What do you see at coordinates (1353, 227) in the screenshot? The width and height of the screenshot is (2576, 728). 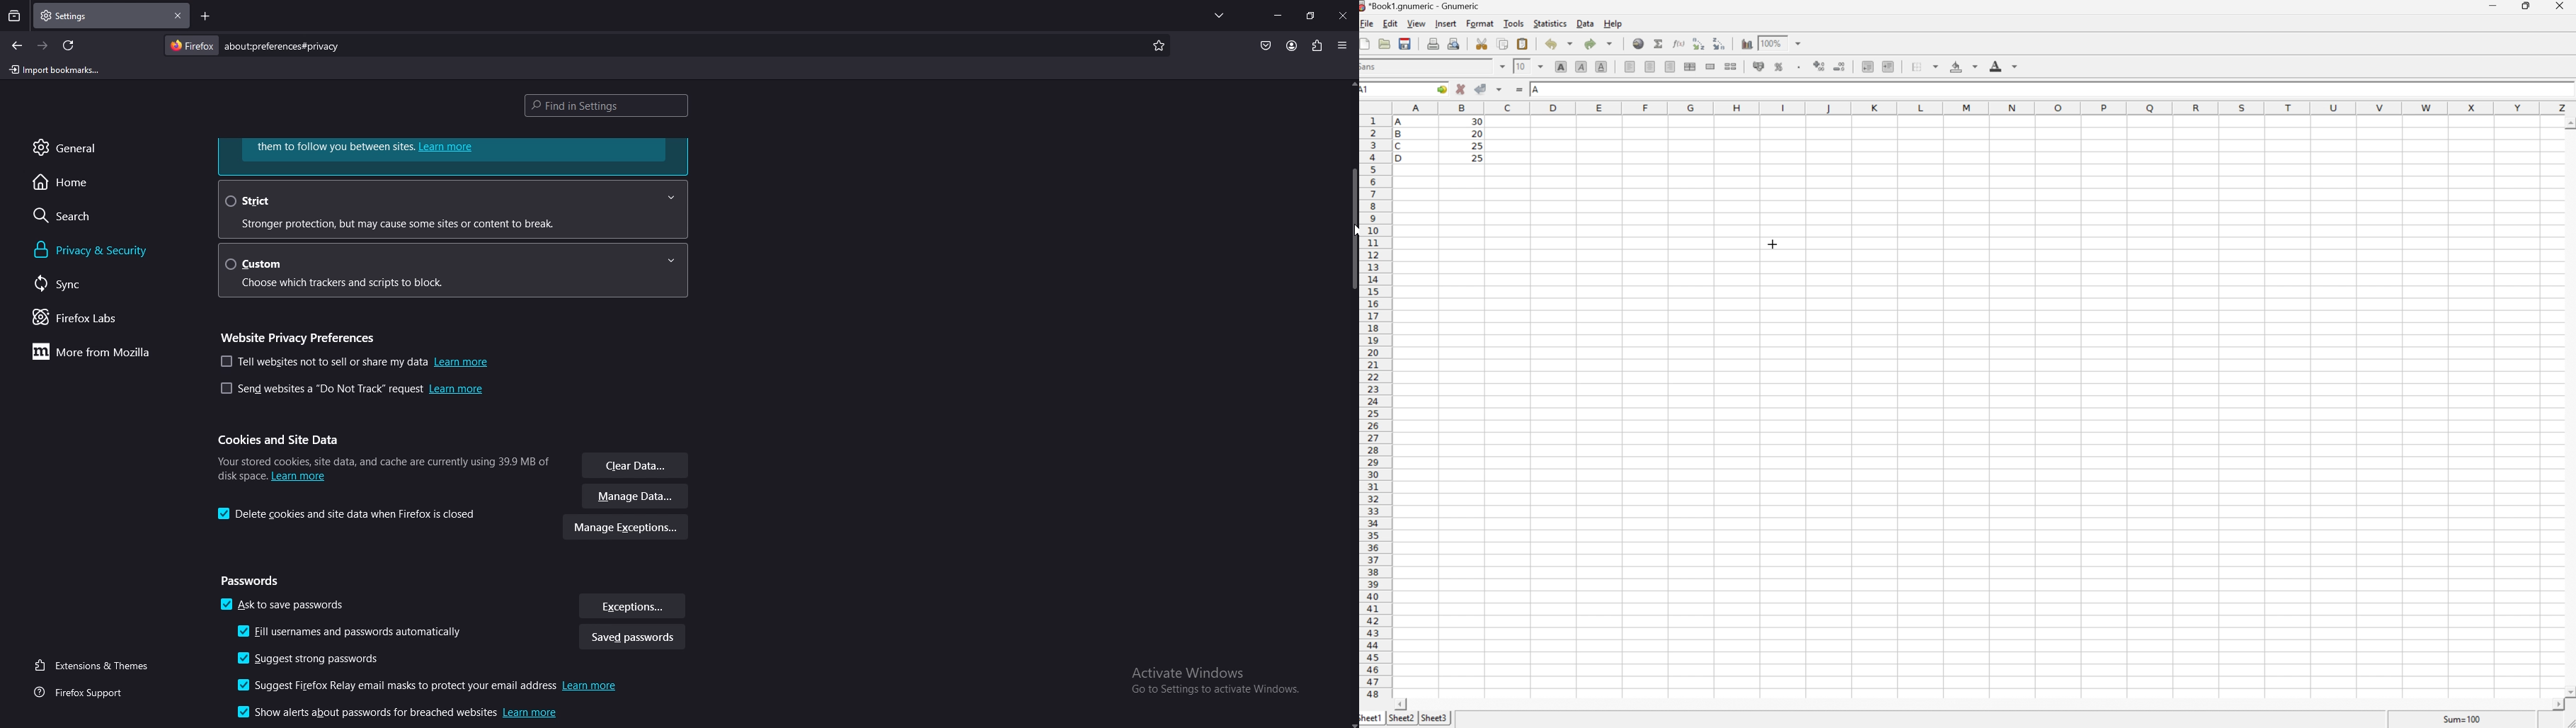 I see `scroll bar` at bounding box center [1353, 227].